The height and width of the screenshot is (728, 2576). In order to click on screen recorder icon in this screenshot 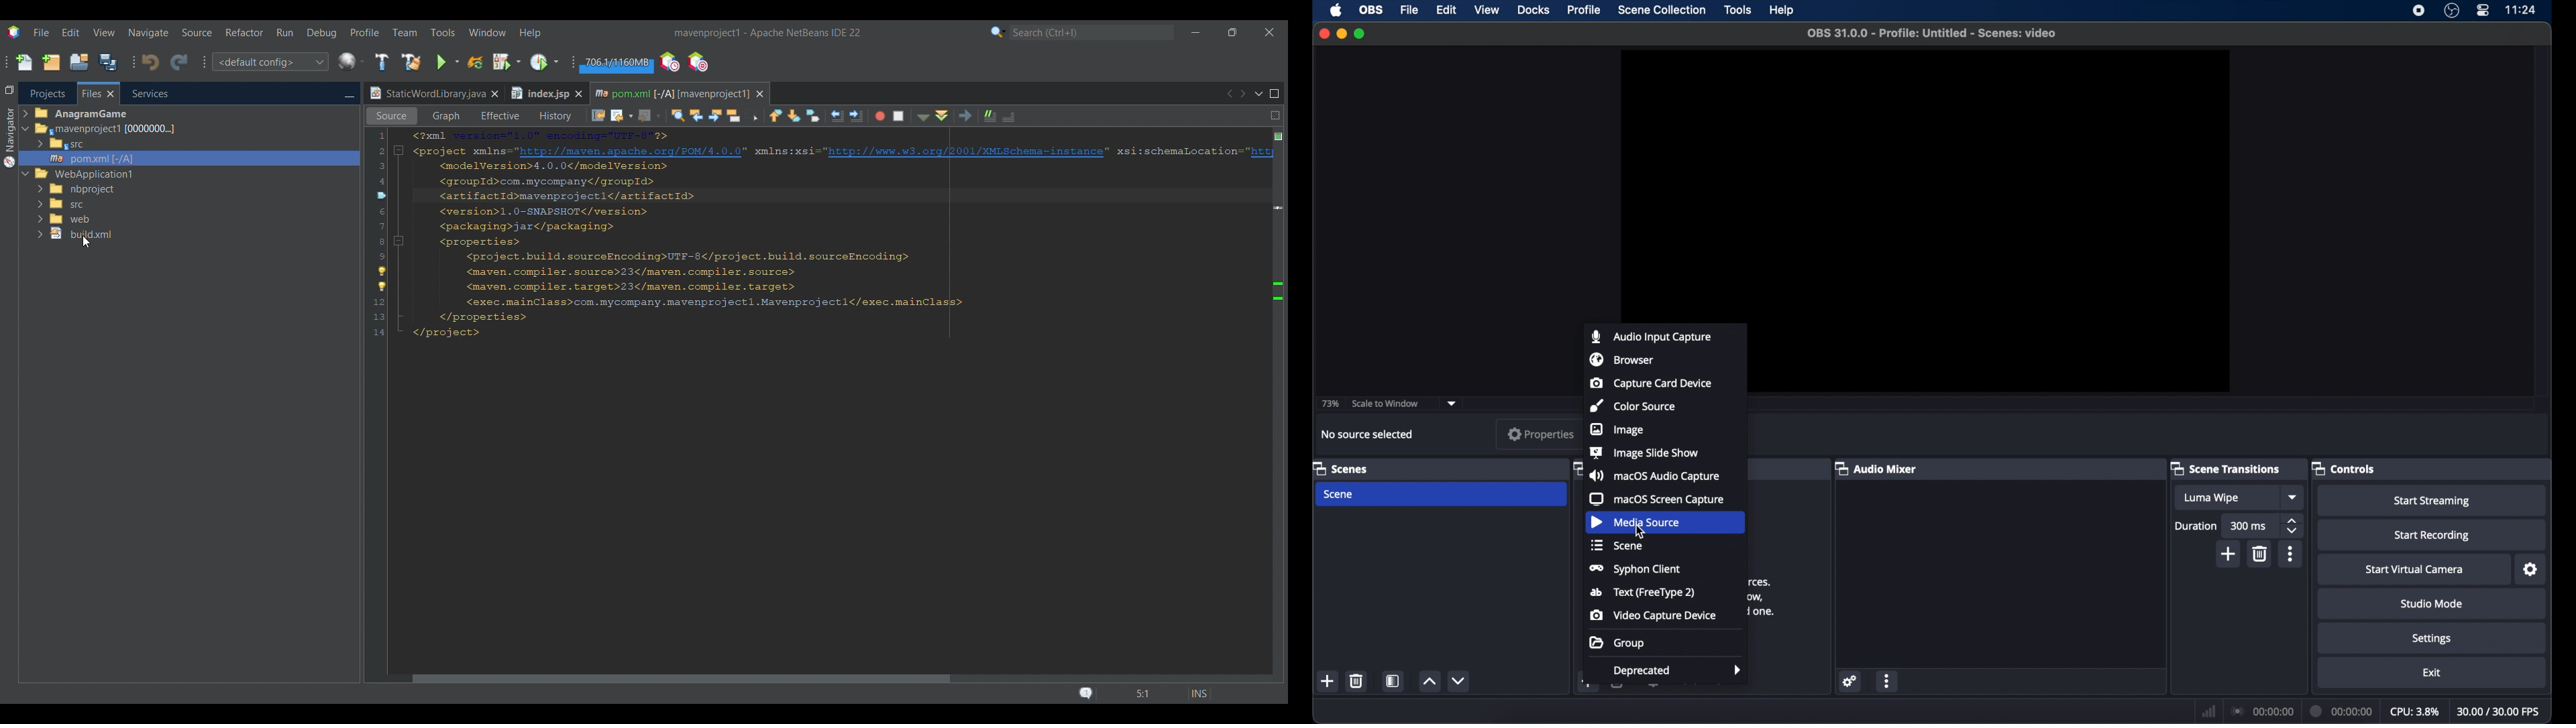, I will do `click(2418, 10)`.